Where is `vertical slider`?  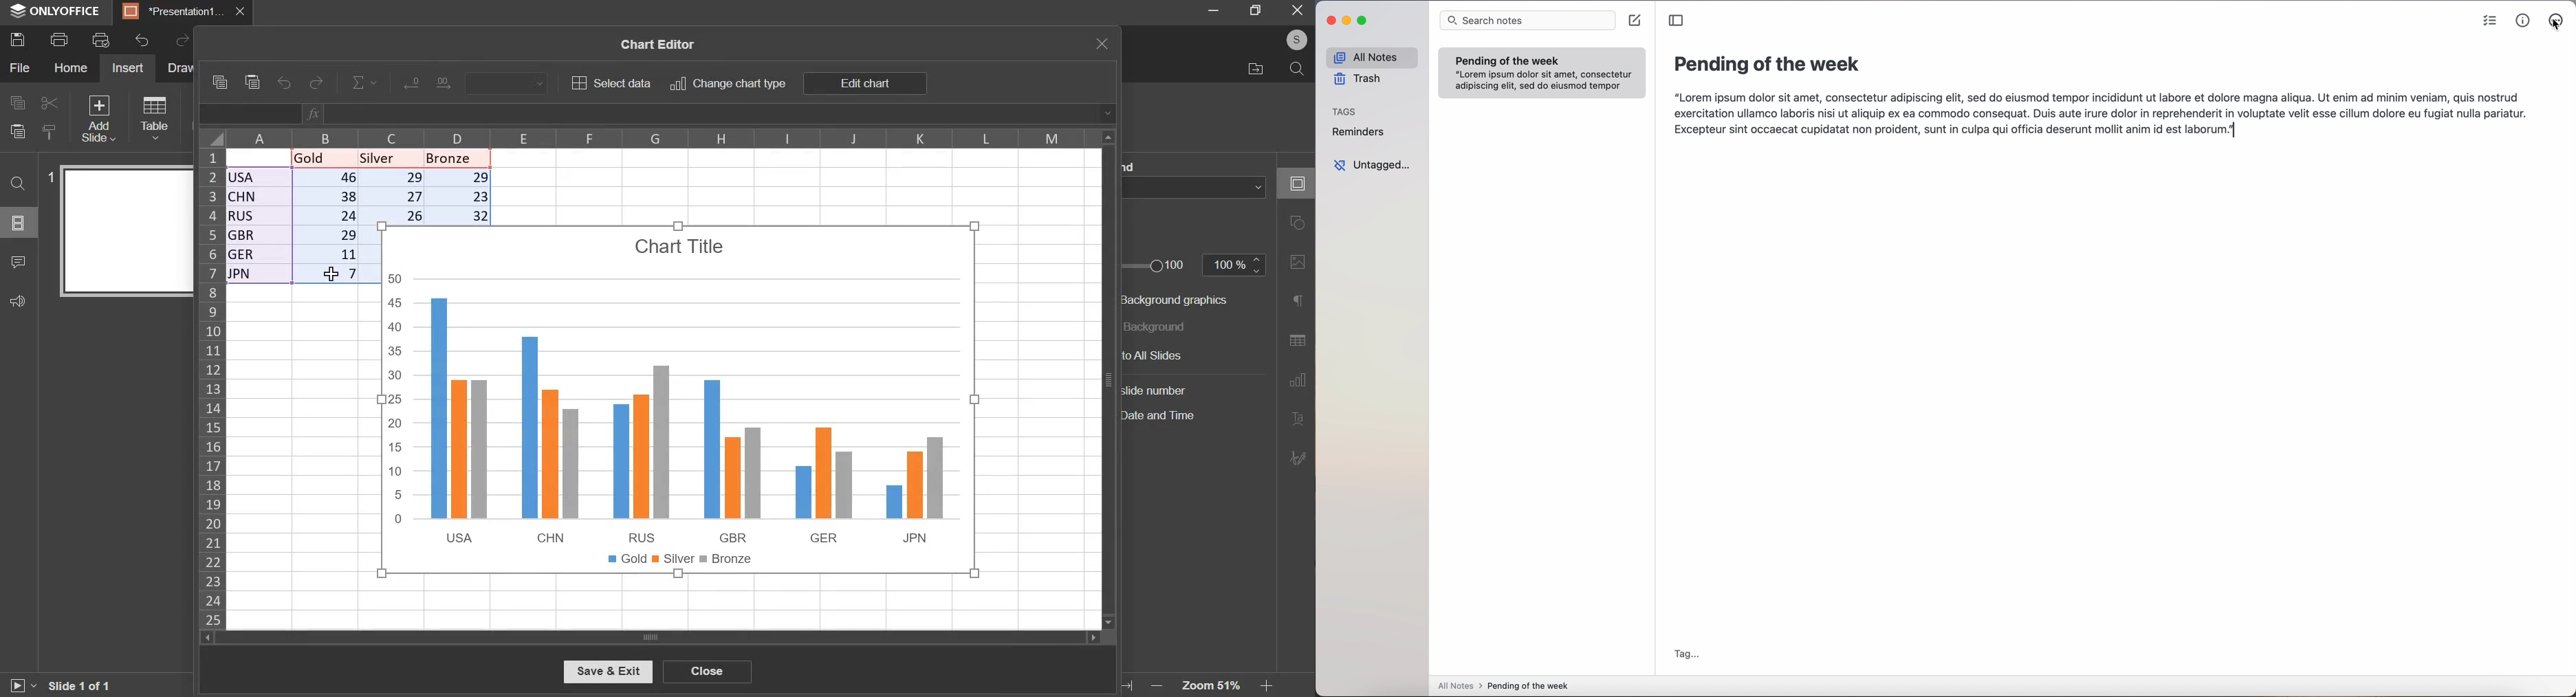 vertical slider is located at coordinates (1108, 378).